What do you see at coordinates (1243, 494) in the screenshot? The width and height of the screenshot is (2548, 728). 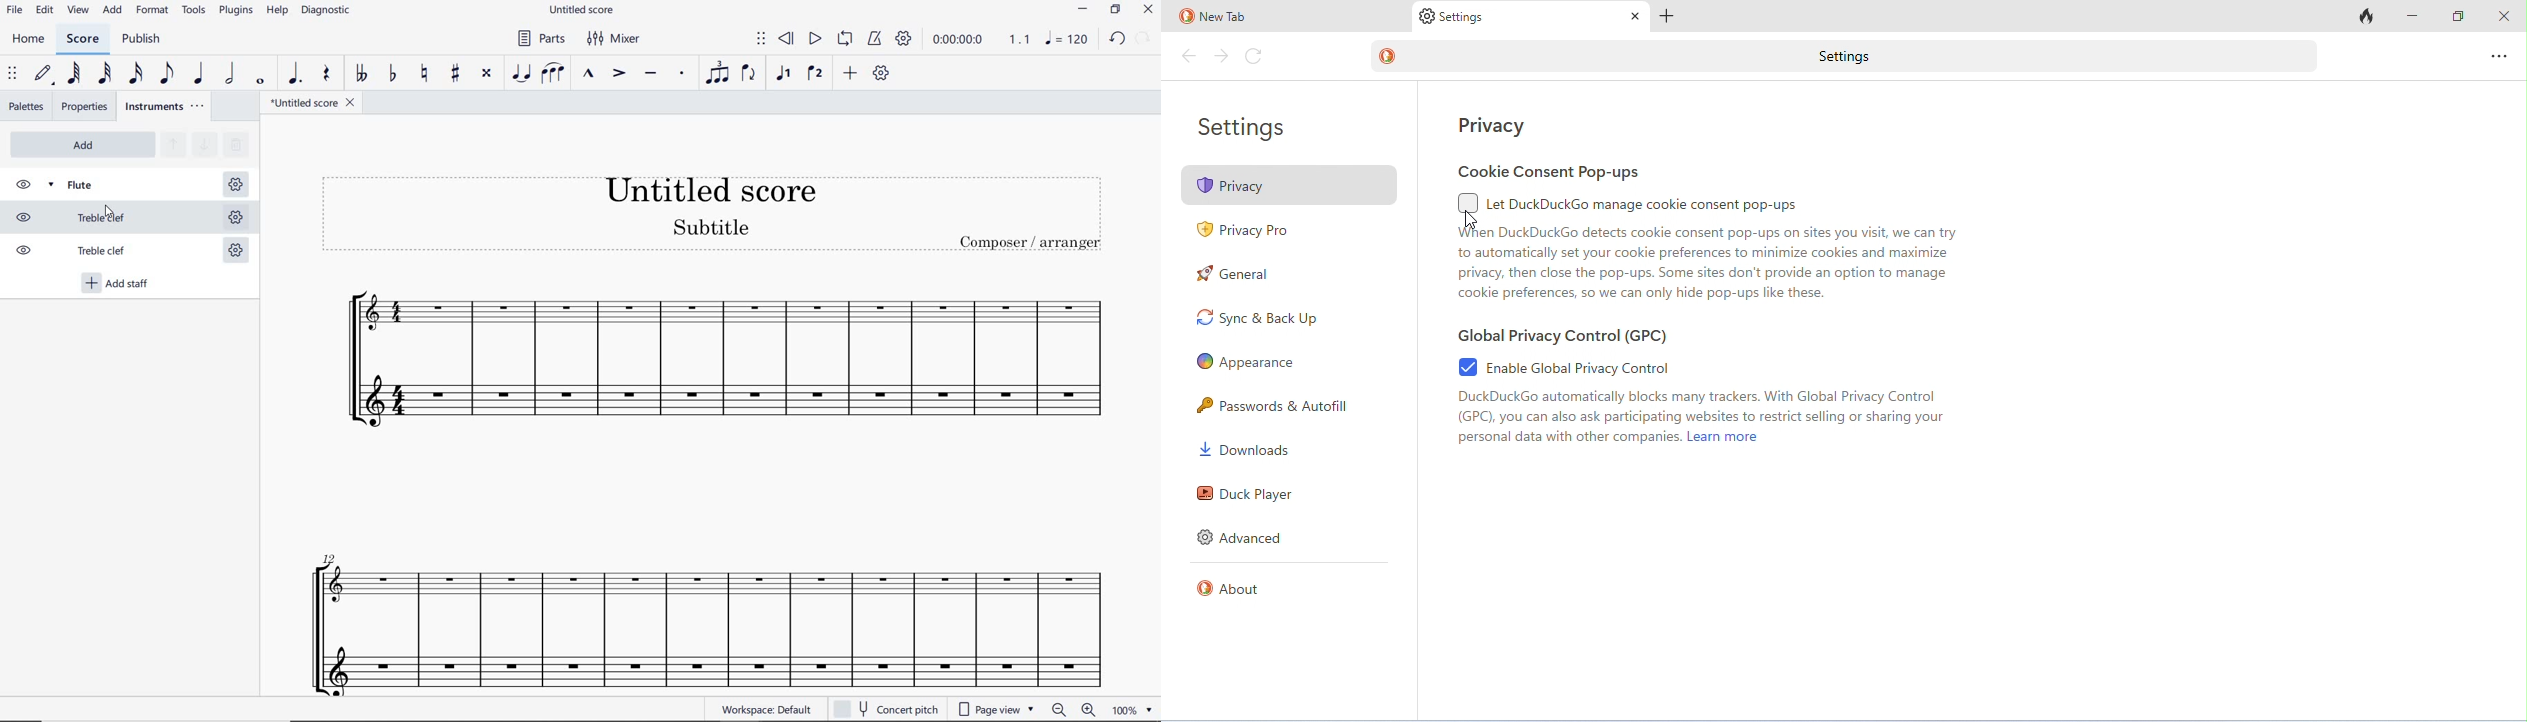 I see `duck player` at bounding box center [1243, 494].